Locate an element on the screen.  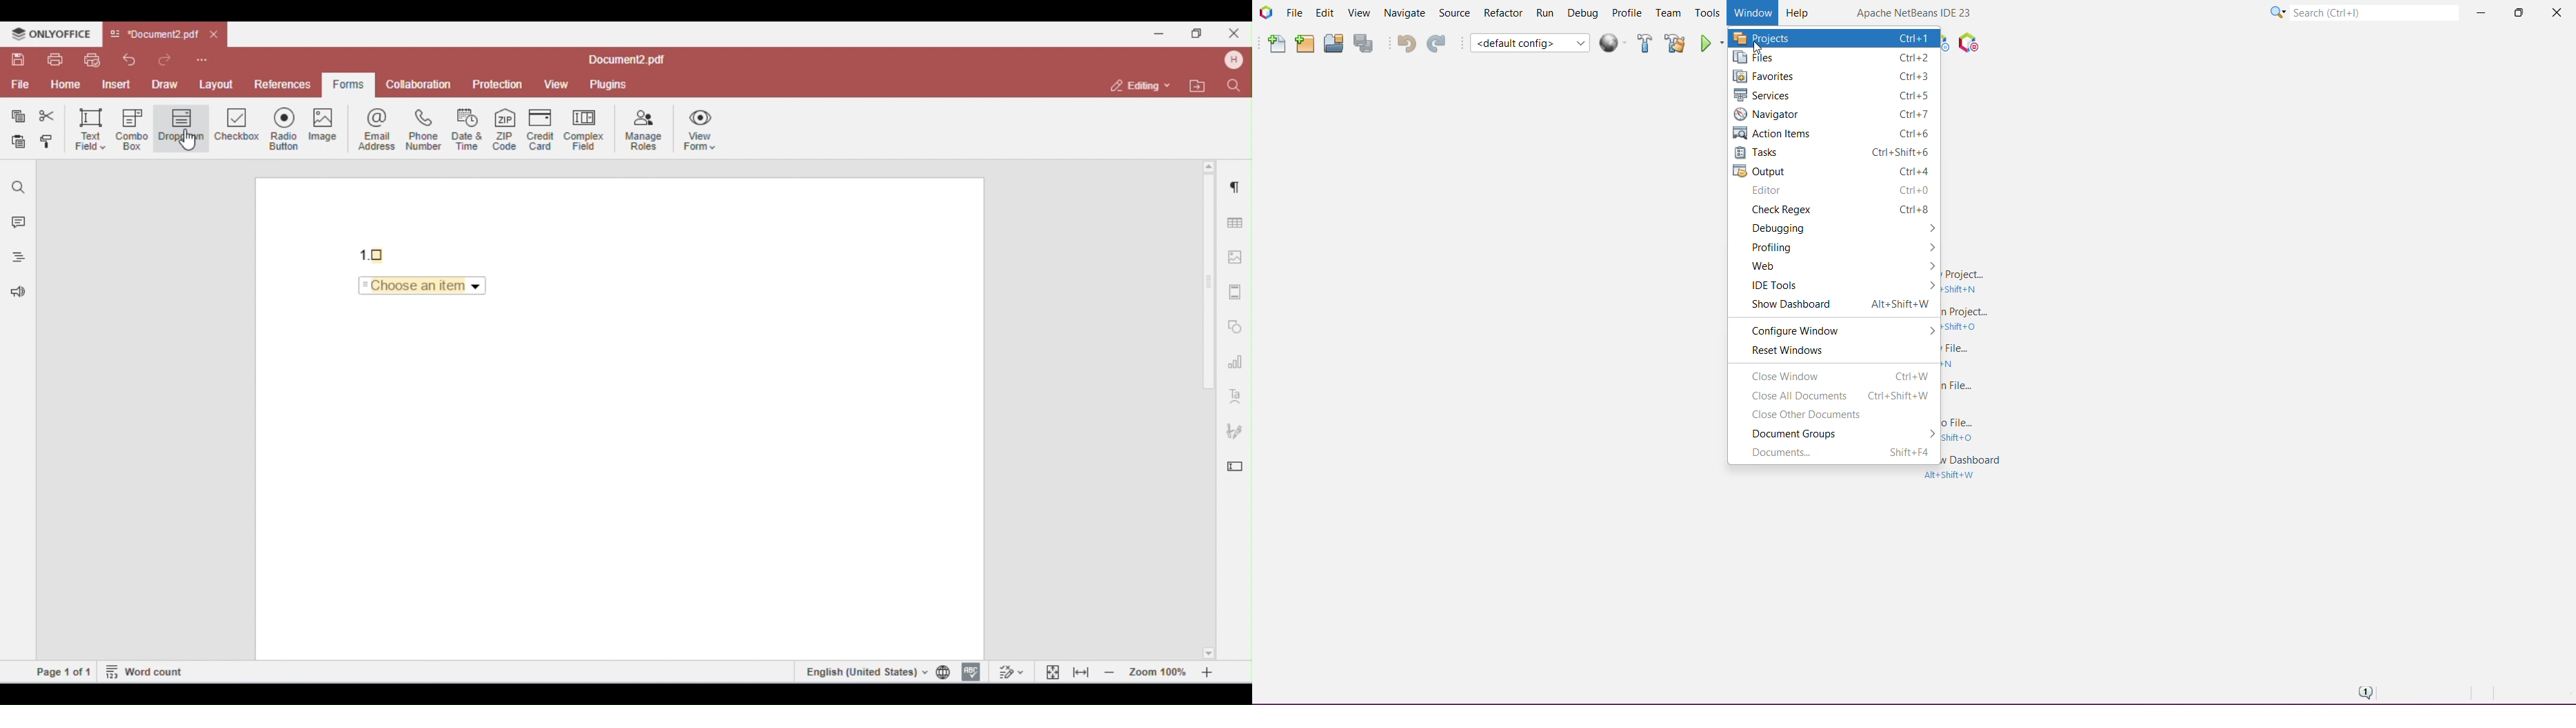
Navigator is located at coordinates (1834, 113).